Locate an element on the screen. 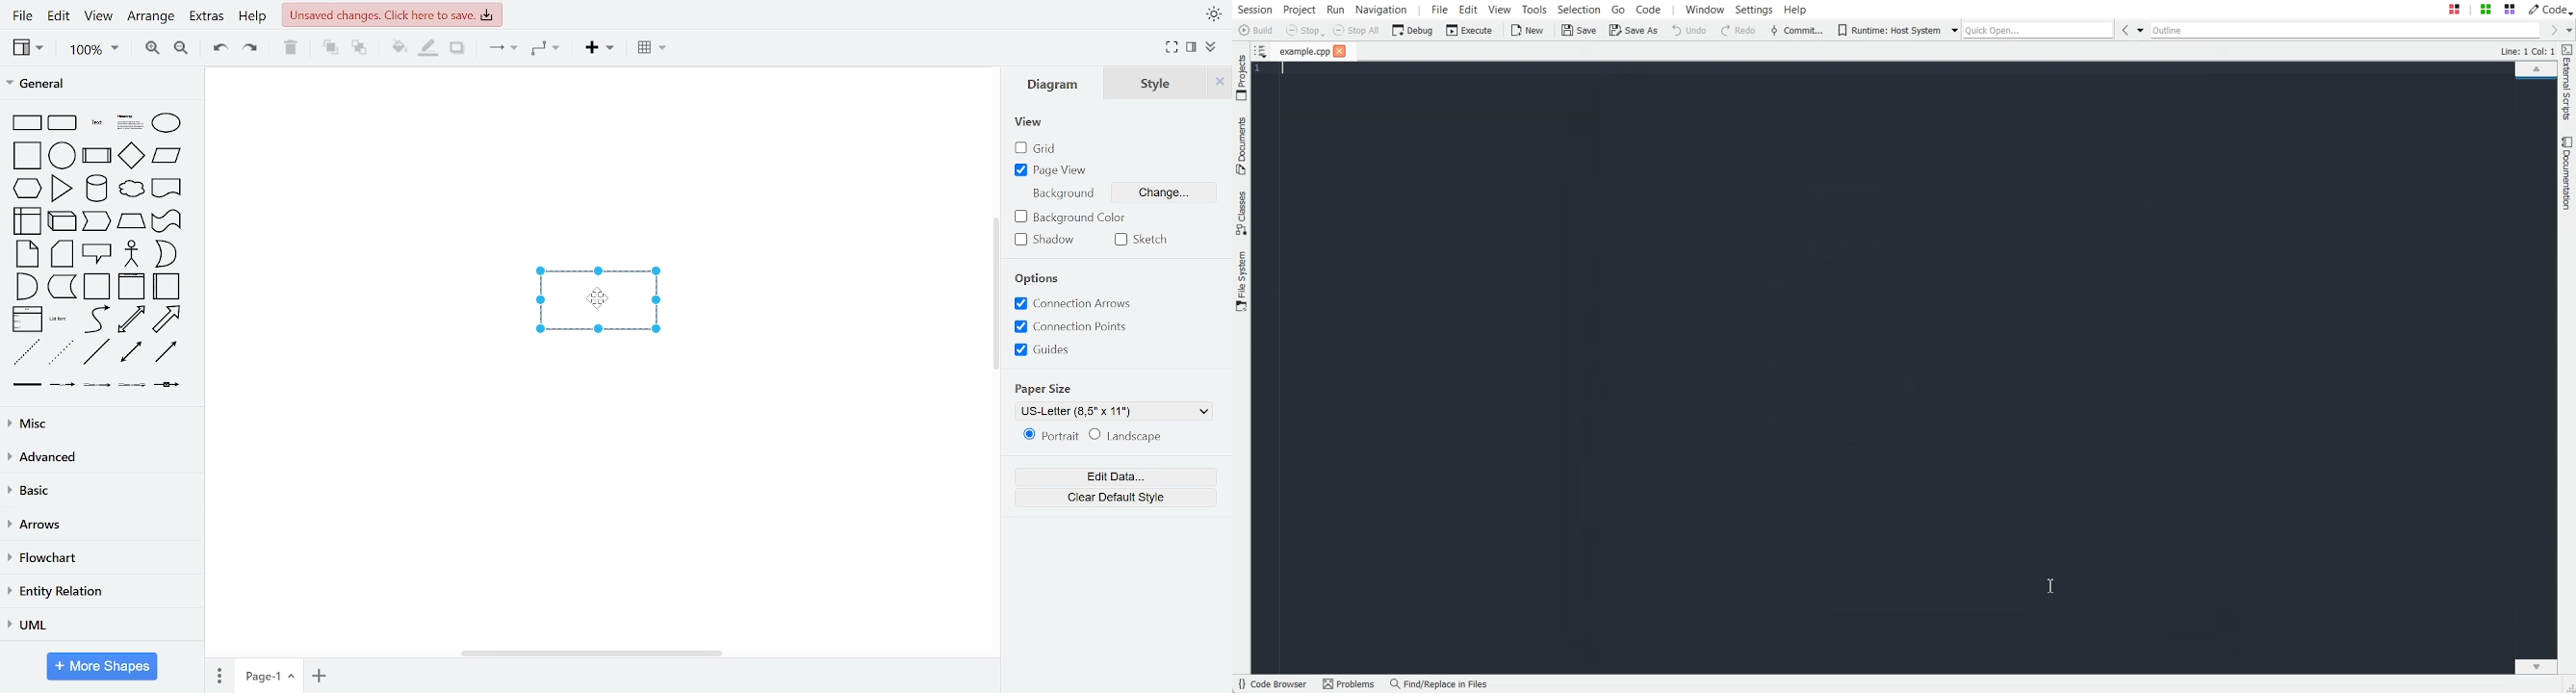 The image size is (2576, 700). general shapes is located at coordinates (131, 286).